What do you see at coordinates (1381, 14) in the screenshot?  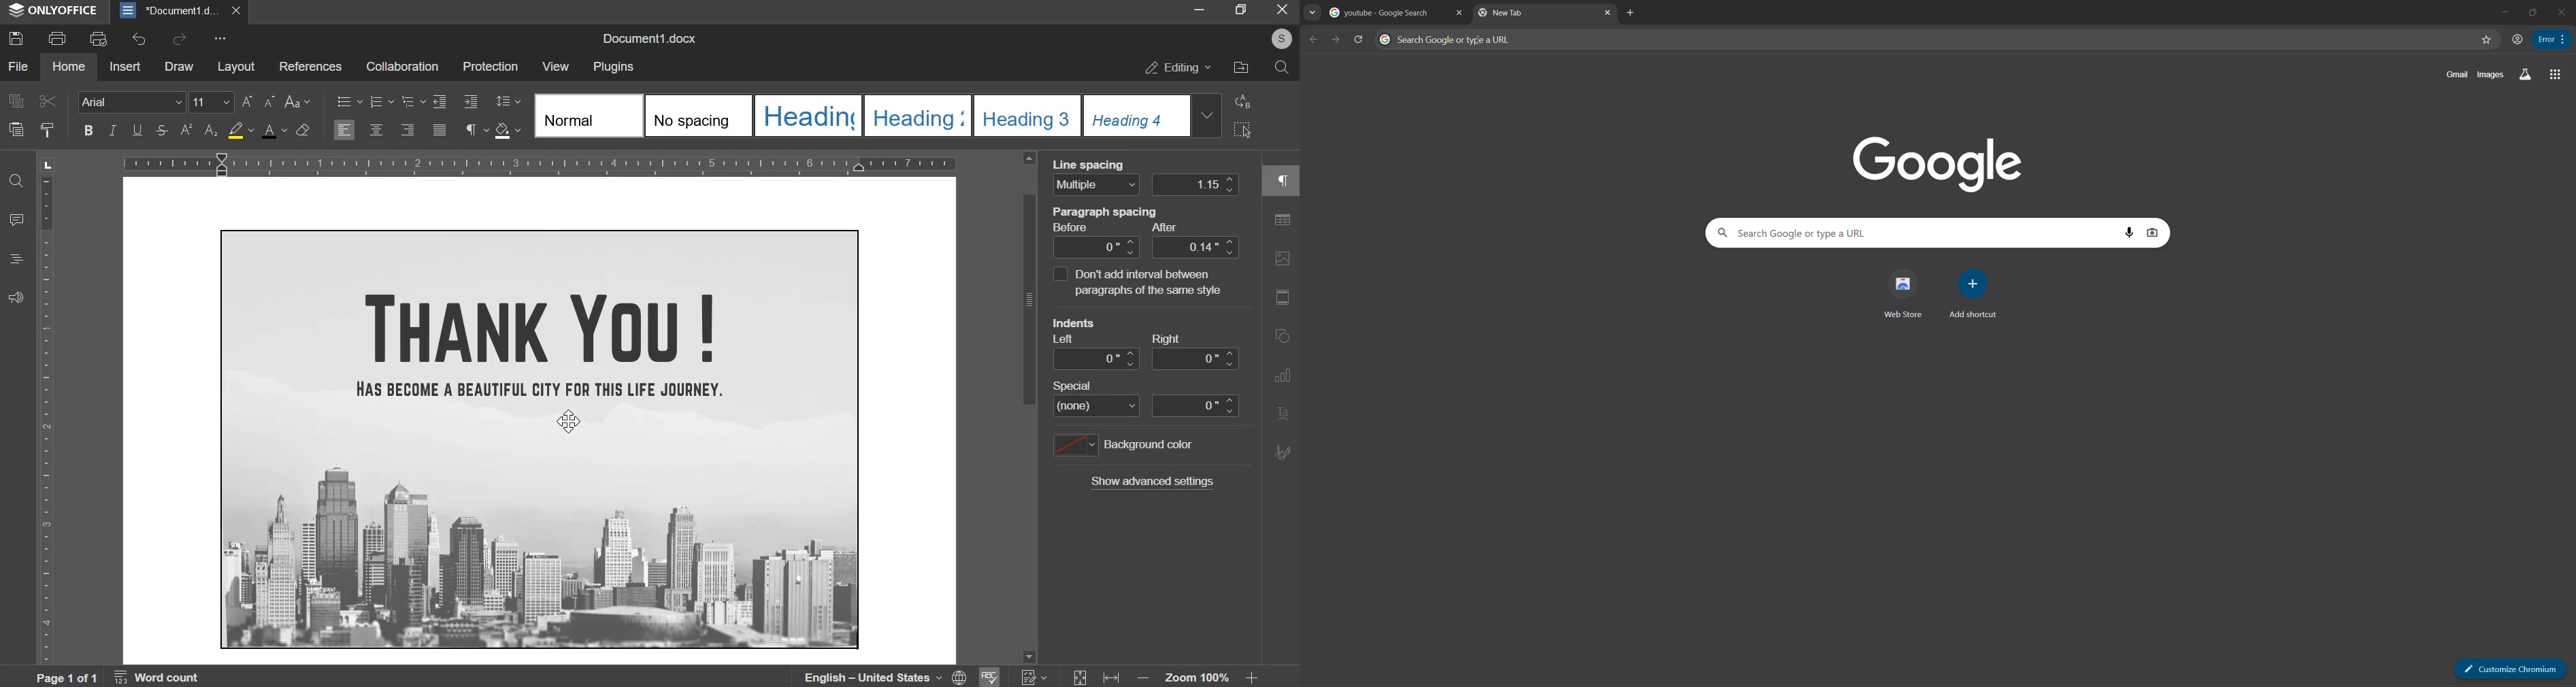 I see `youtube google search` at bounding box center [1381, 14].